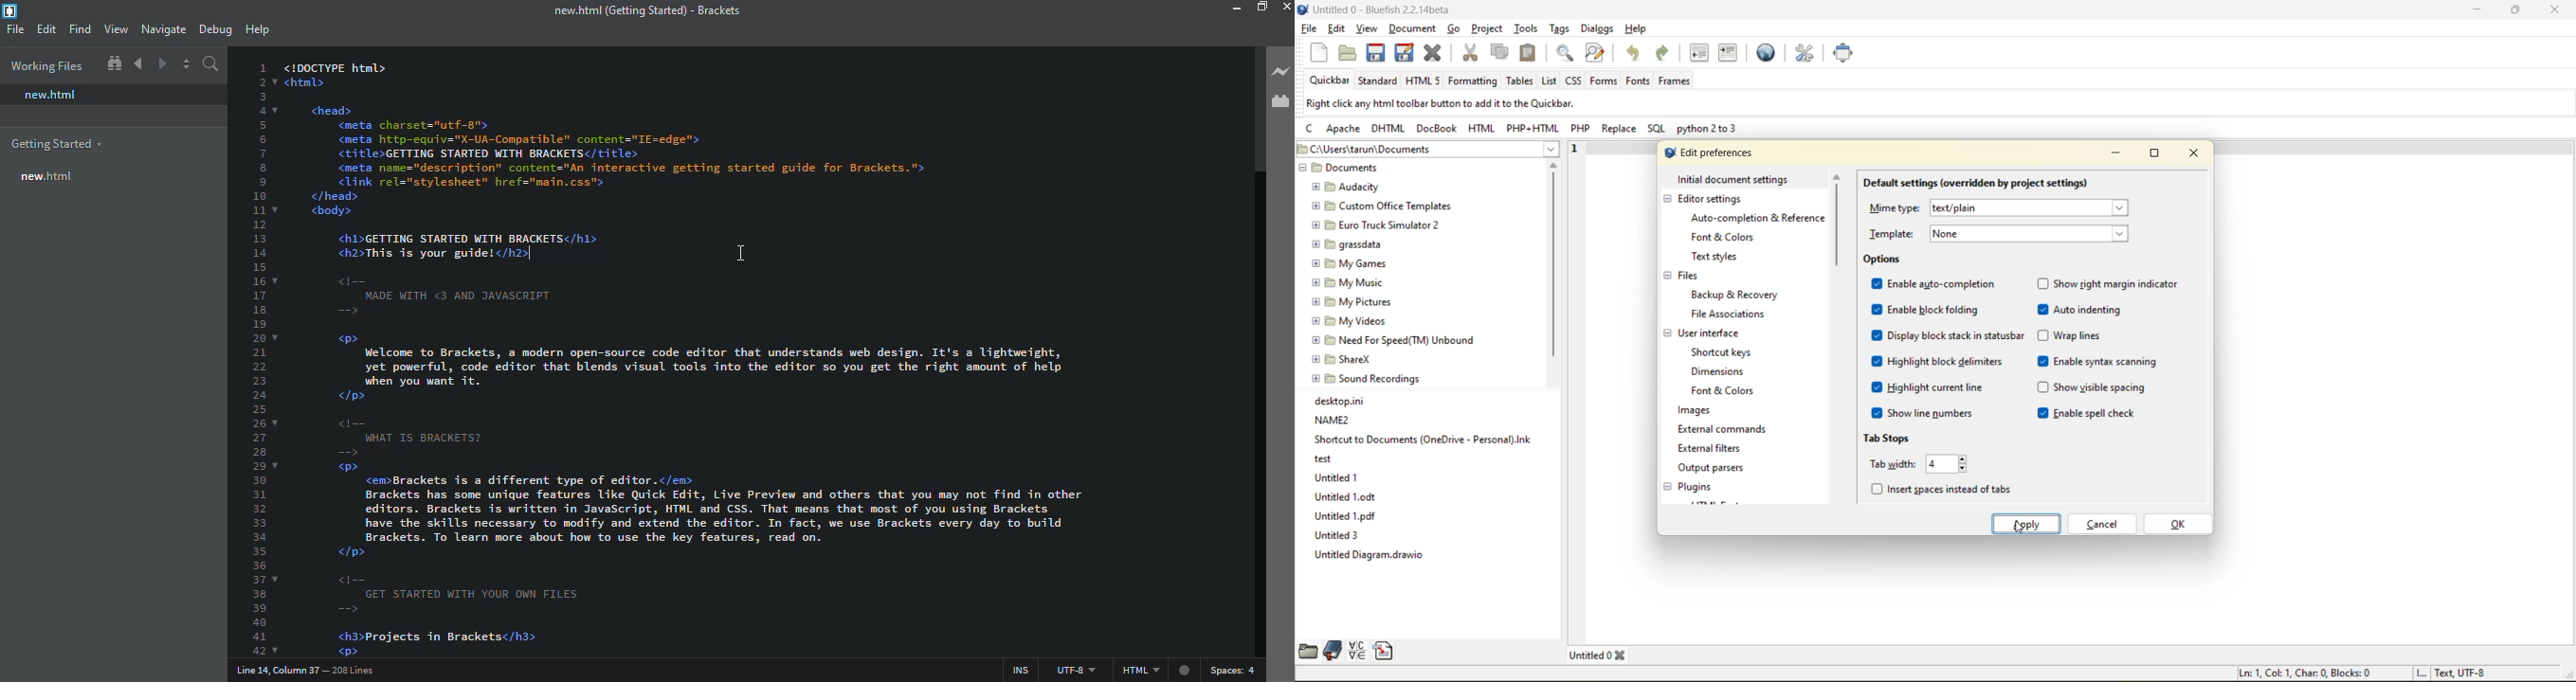 The width and height of the screenshot is (2576, 700). I want to click on shortcut keys, so click(1725, 351).